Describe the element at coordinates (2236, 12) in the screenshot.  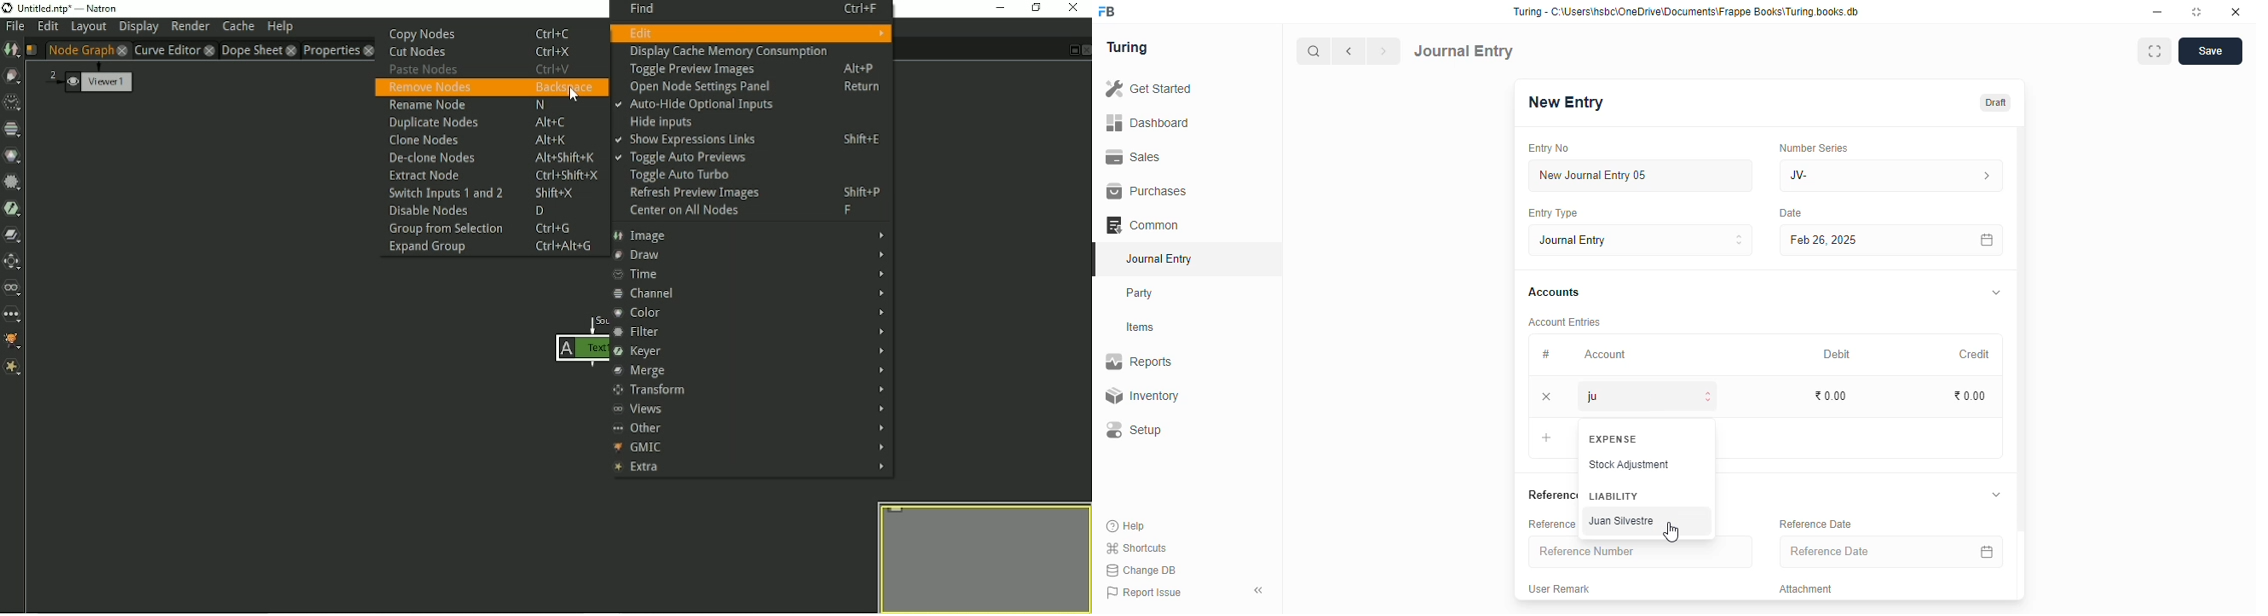
I see `close` at that location.